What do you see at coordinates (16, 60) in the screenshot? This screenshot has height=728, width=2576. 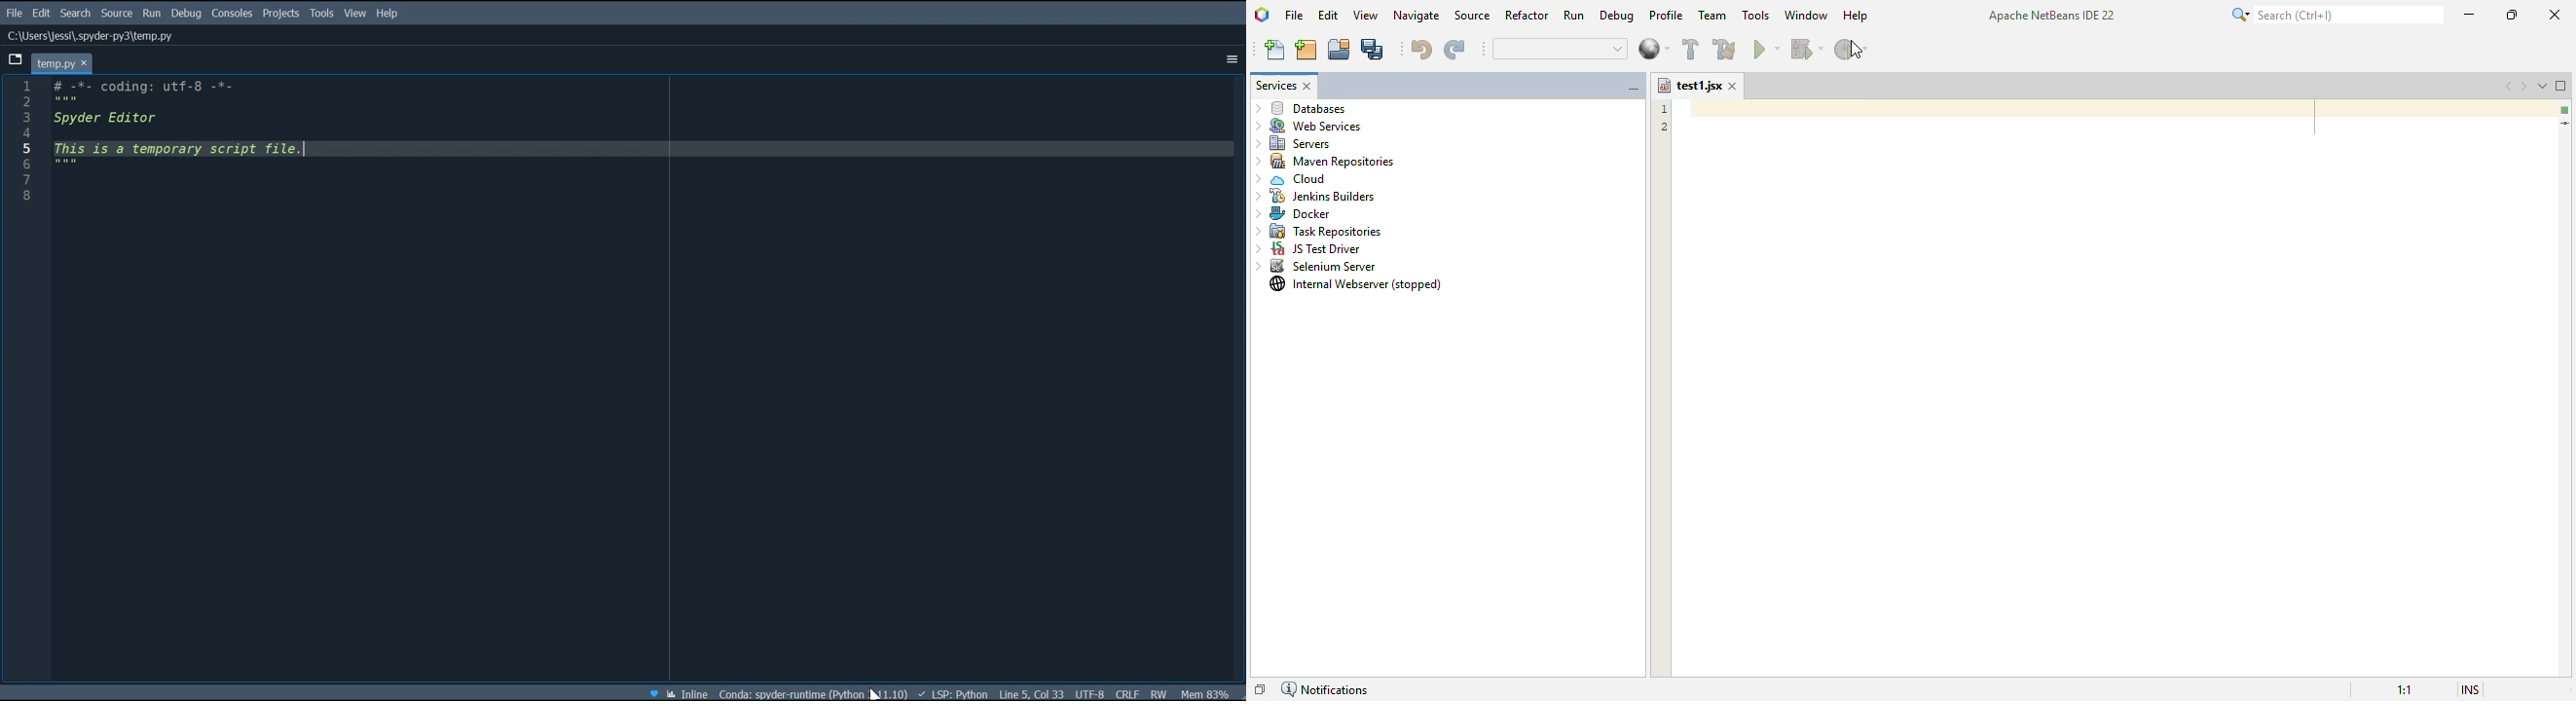 I see `Browse Tabs` at bounding box center [16, 60].